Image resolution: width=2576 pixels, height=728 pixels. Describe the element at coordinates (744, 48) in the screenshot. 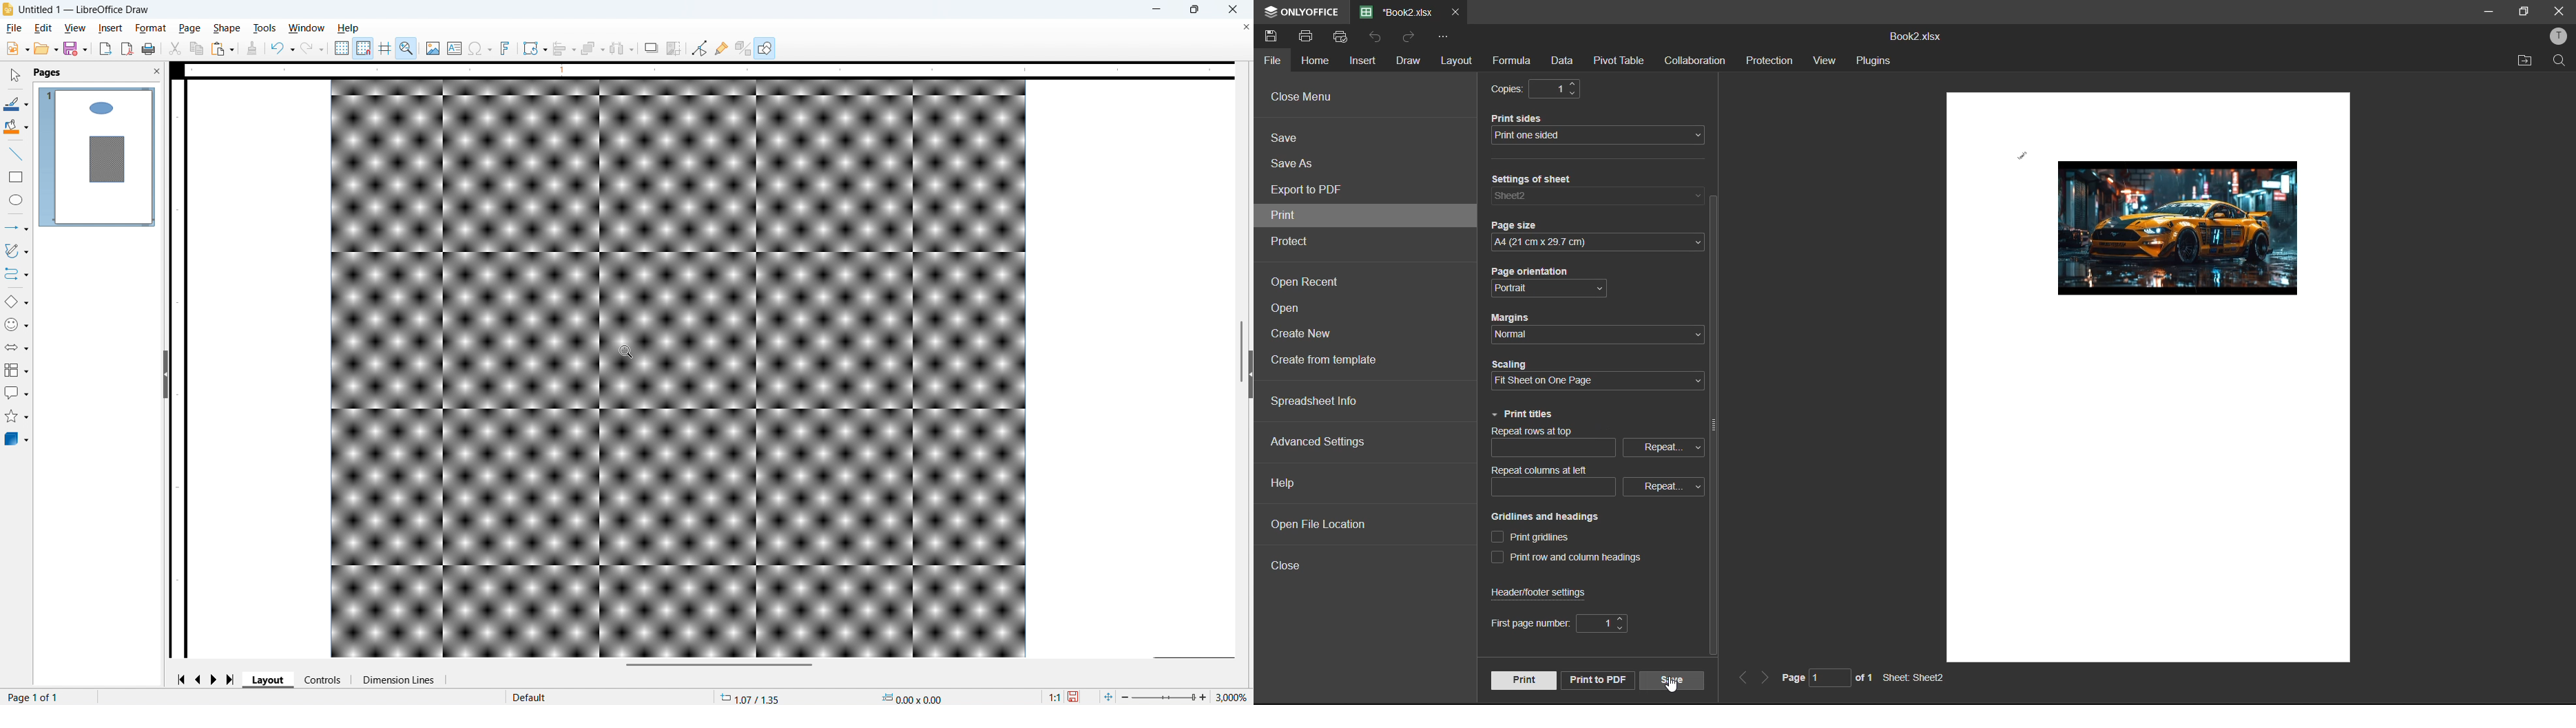

I see `Toggle extrusion ` at that location.